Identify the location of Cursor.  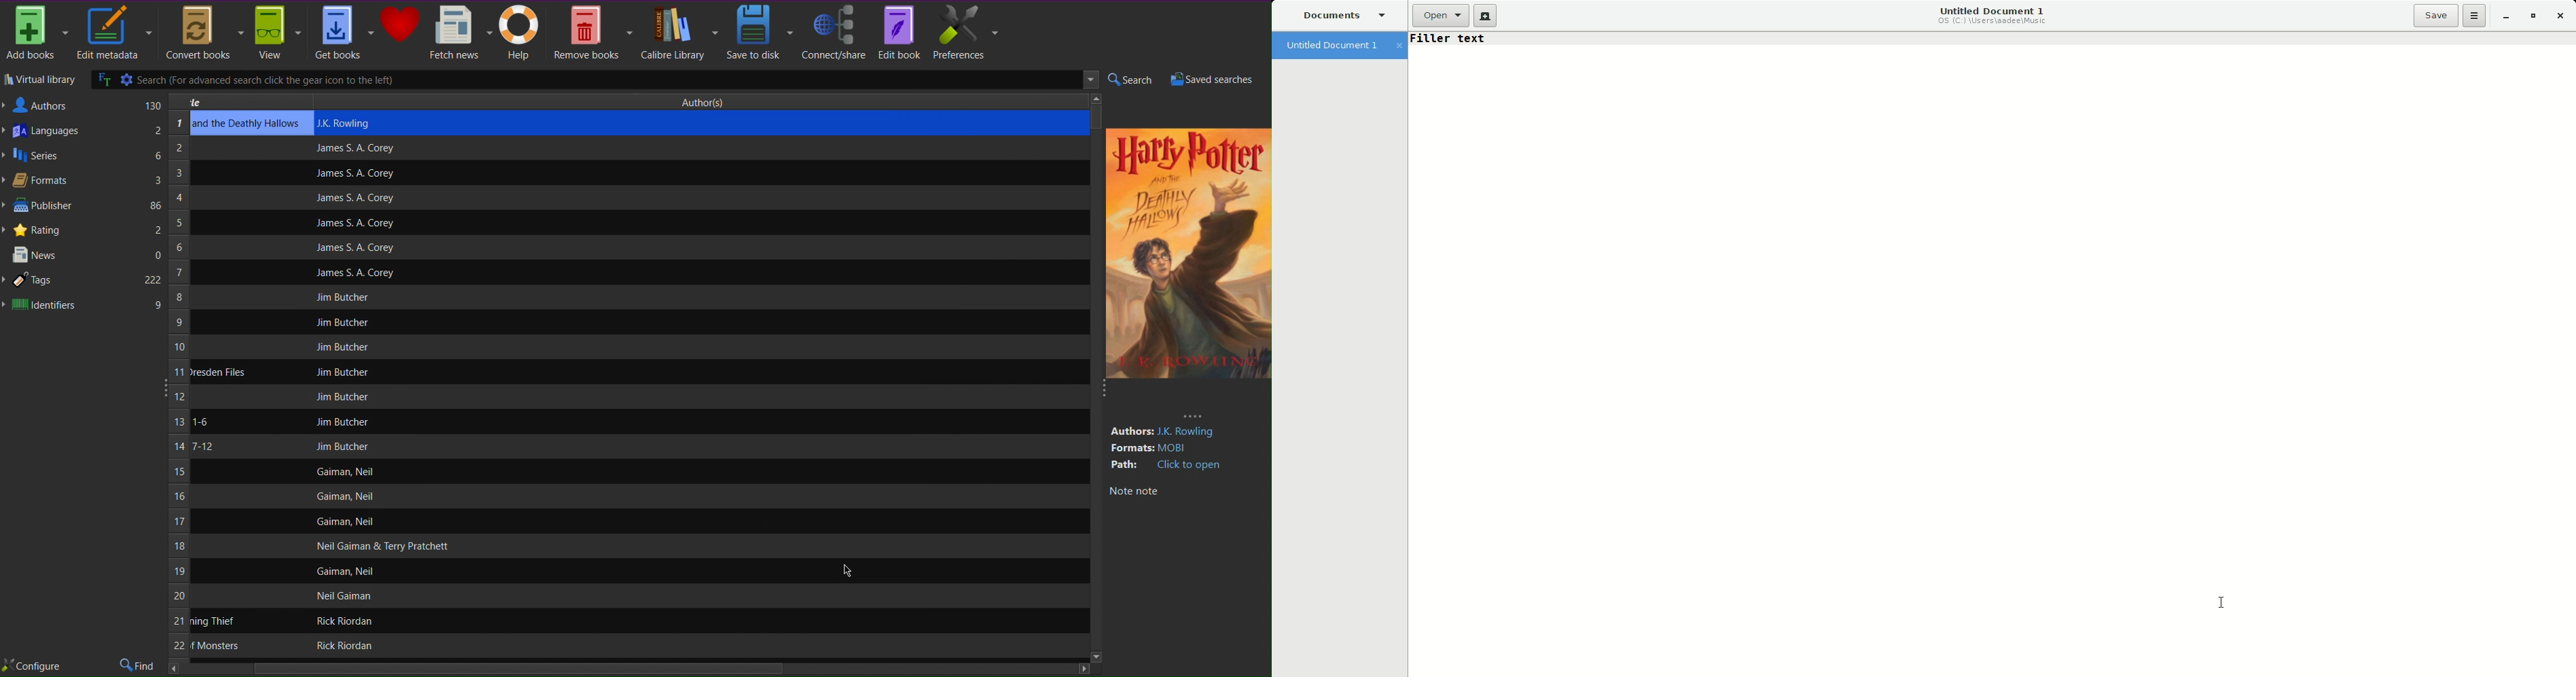
(846, 569).